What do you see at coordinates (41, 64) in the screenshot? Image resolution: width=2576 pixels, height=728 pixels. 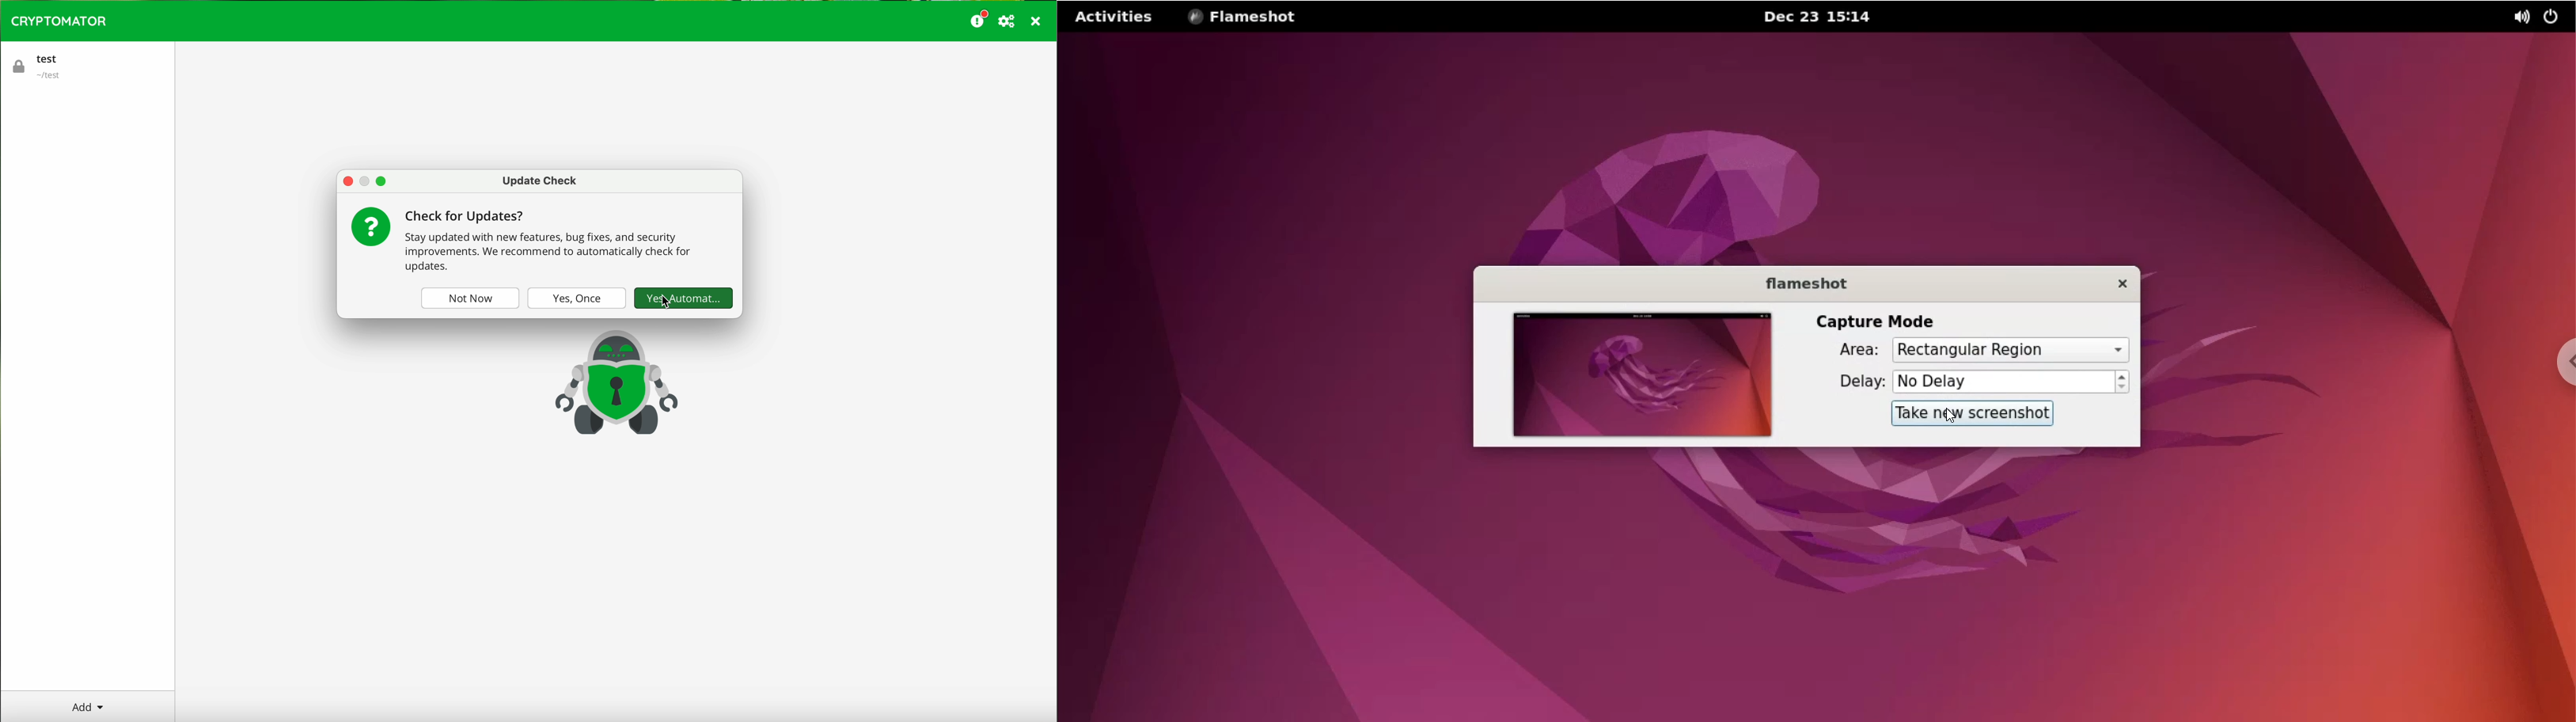 I see `test vault` at bounding box center [41, 64].